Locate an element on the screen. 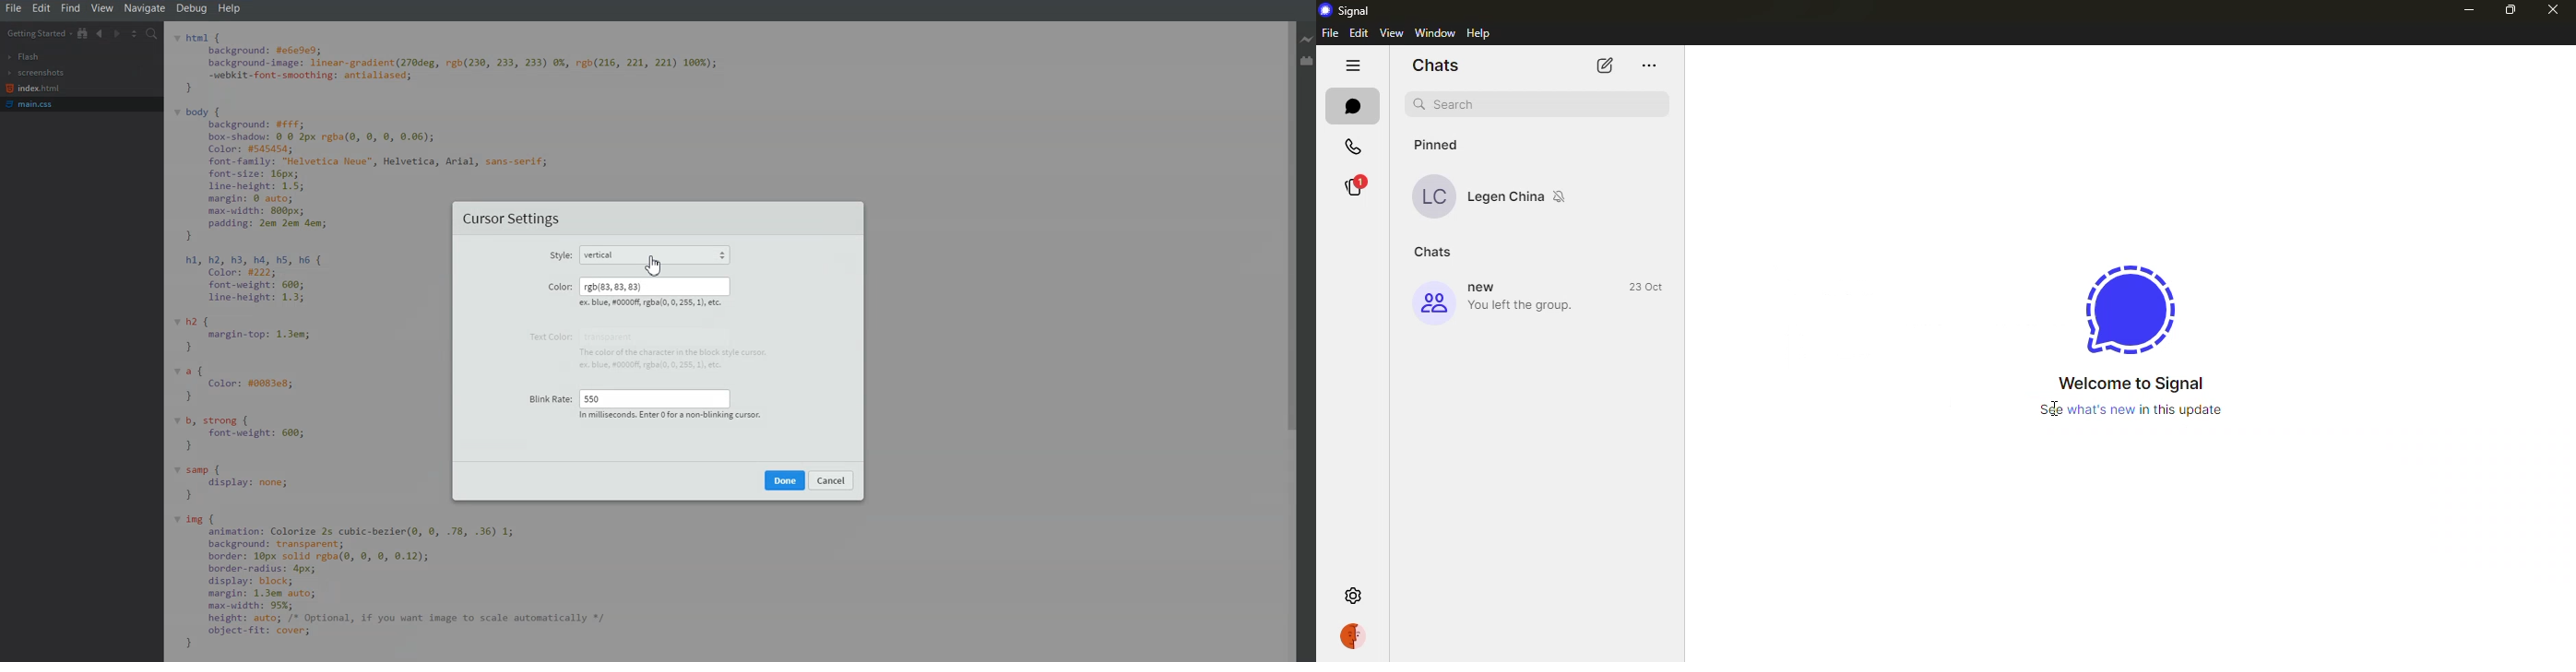  Cursor Setting is located at coordinates (513, 220).